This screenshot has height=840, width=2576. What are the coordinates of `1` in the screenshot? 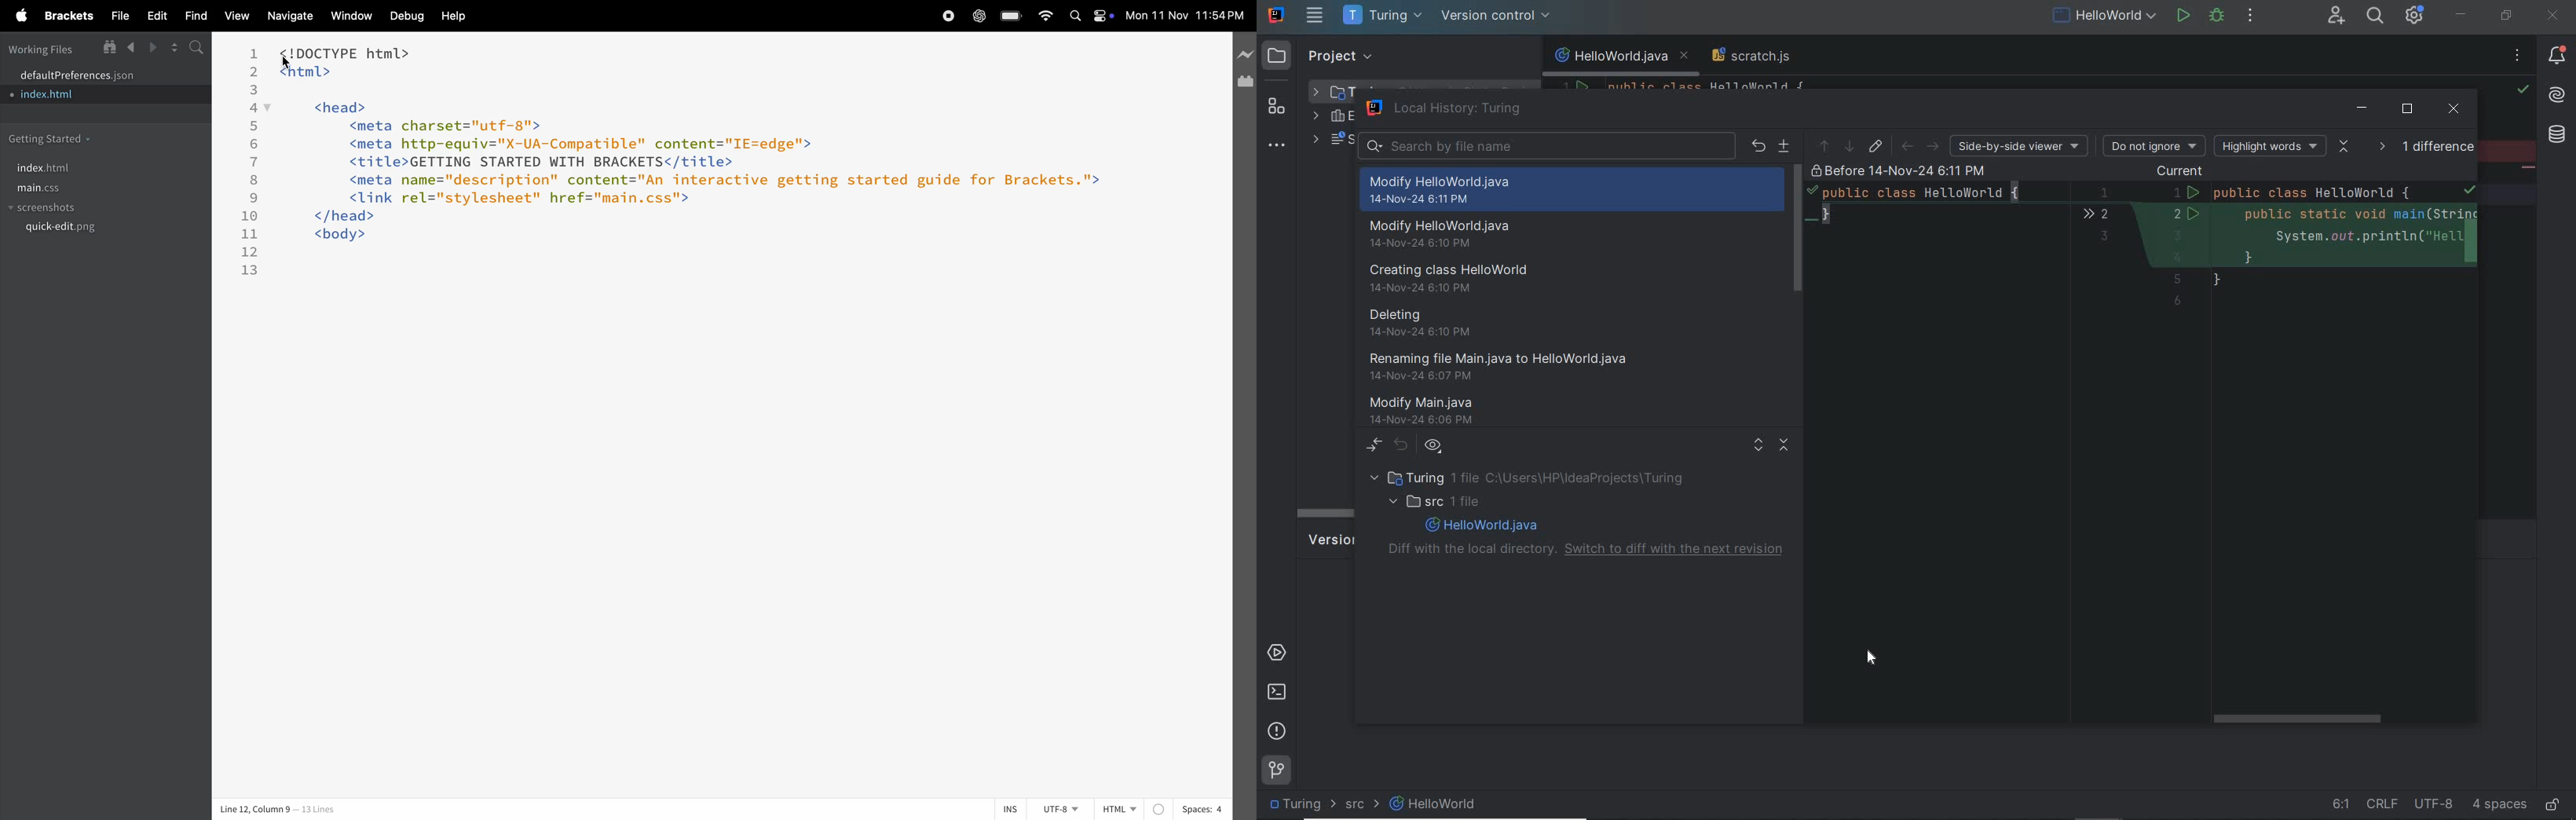 It's located at (253, 53).